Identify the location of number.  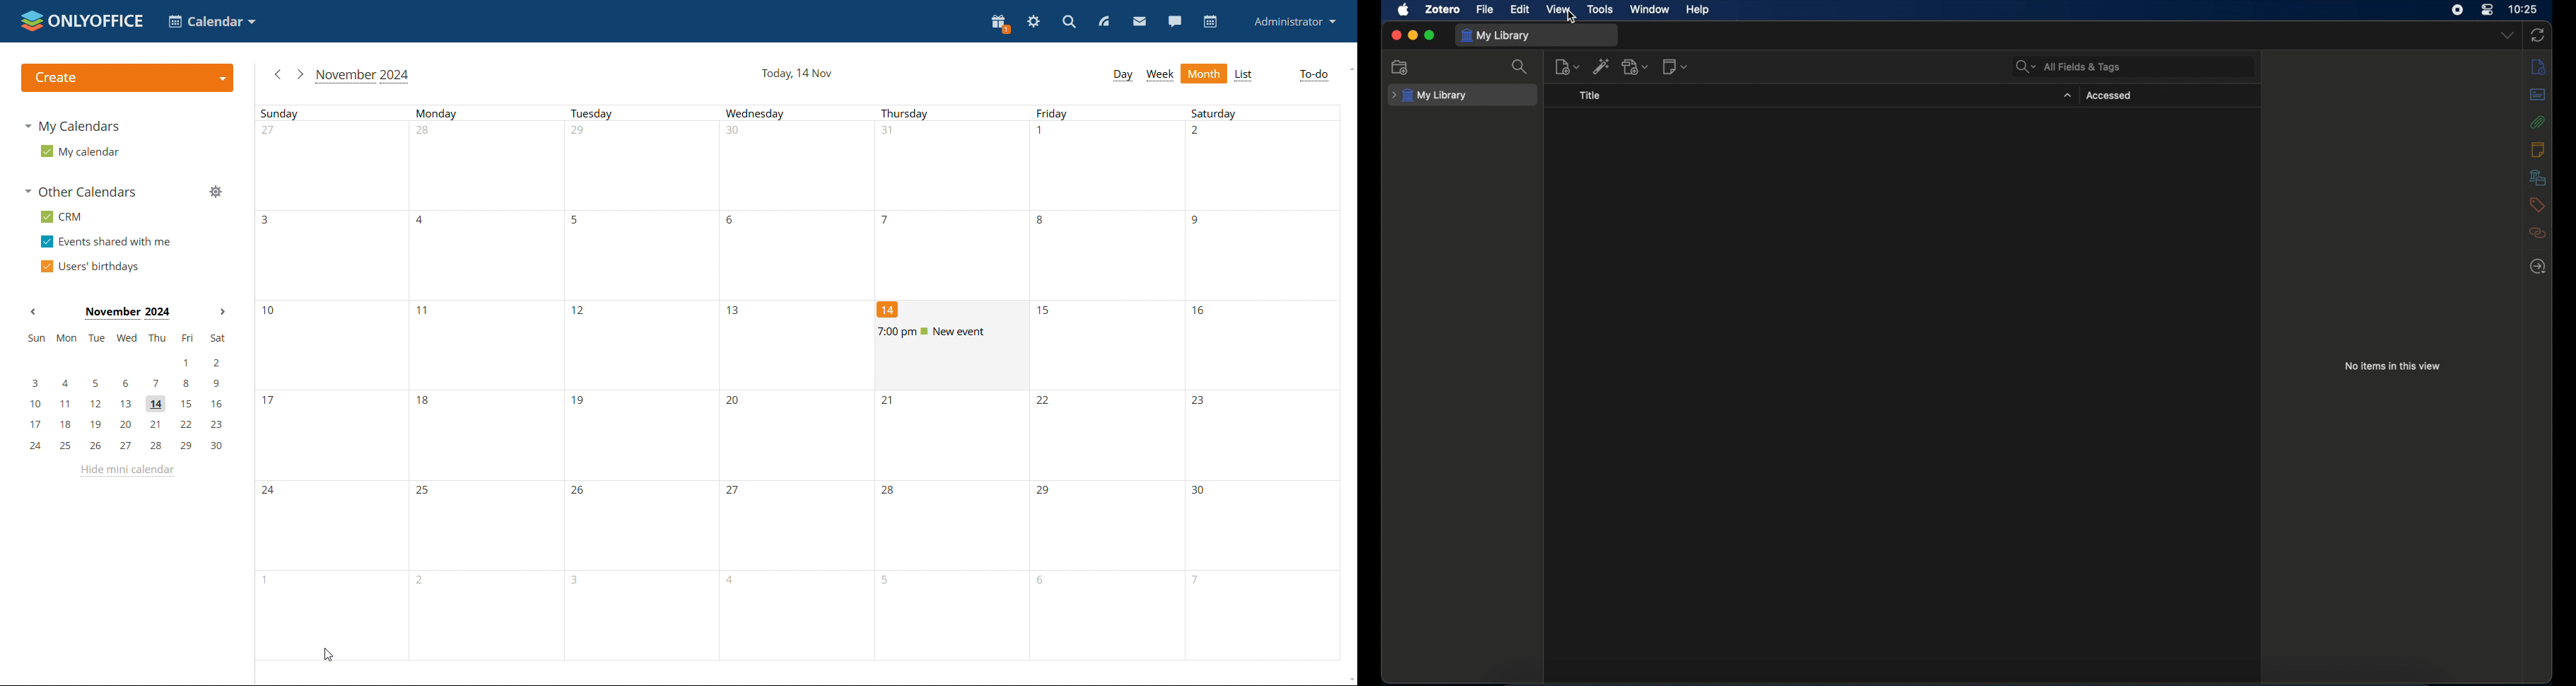
(1200, 221).